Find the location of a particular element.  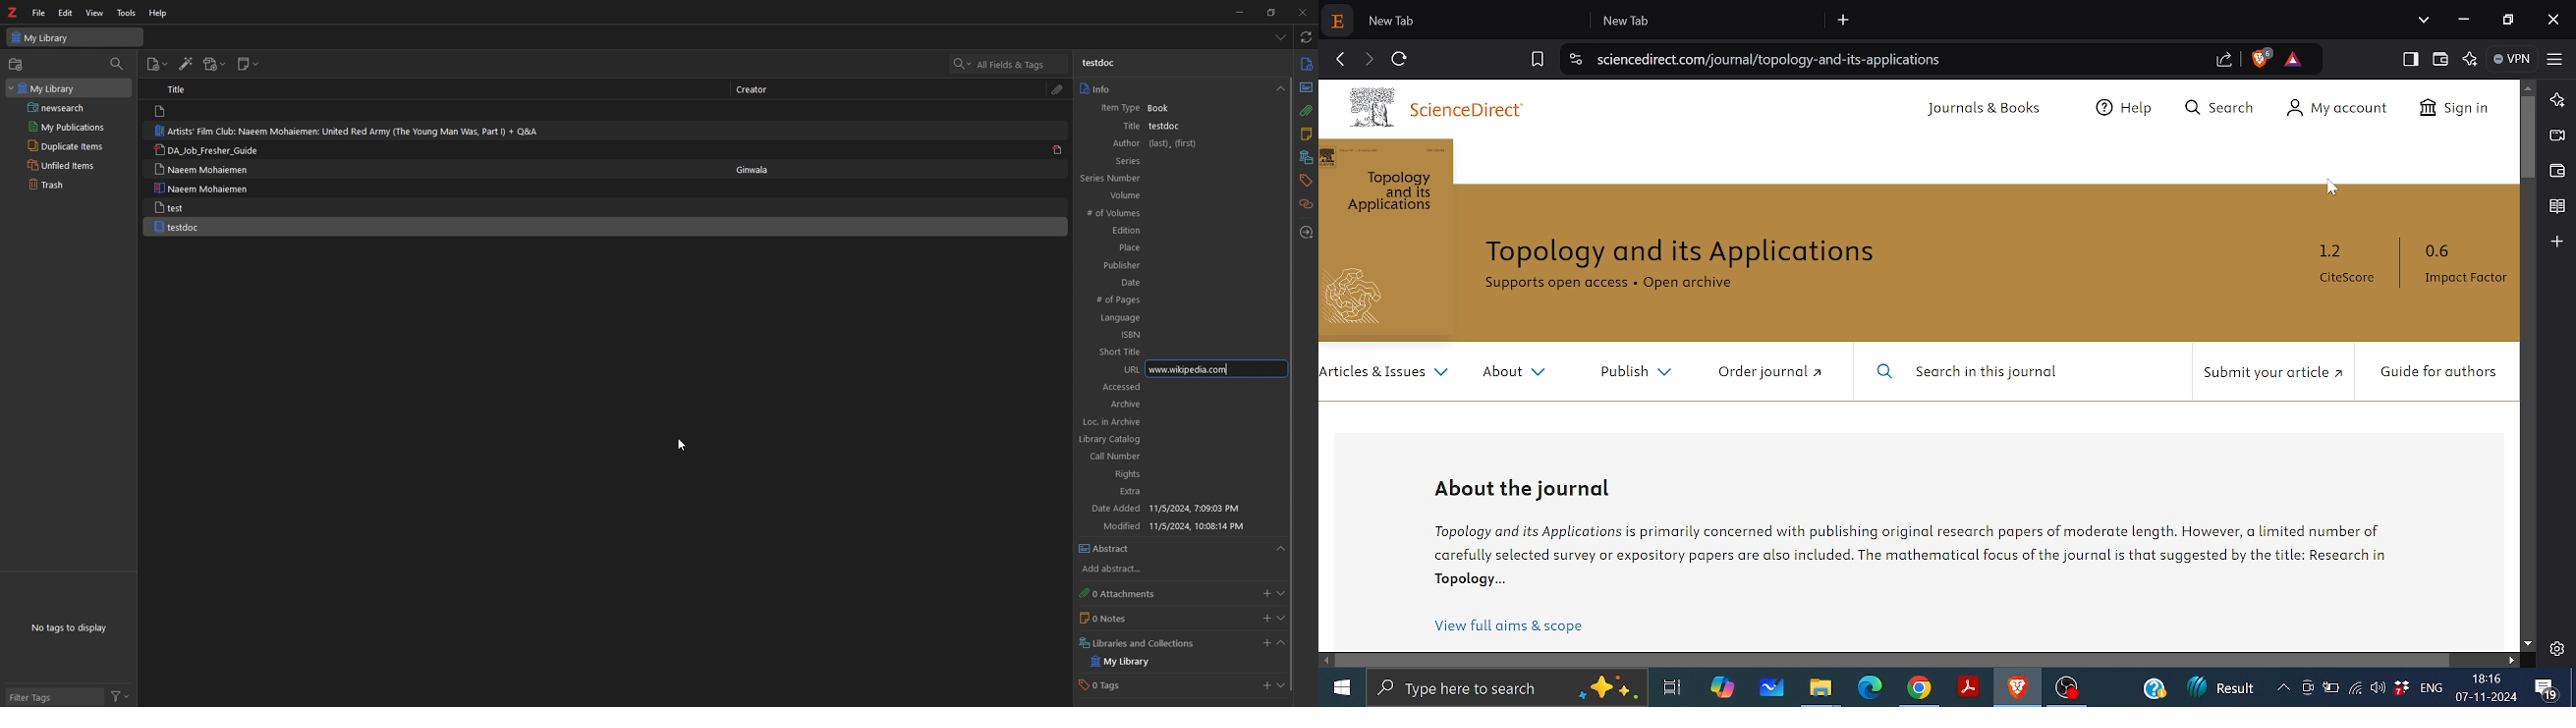

Book is located at coordinates (1162, 108).